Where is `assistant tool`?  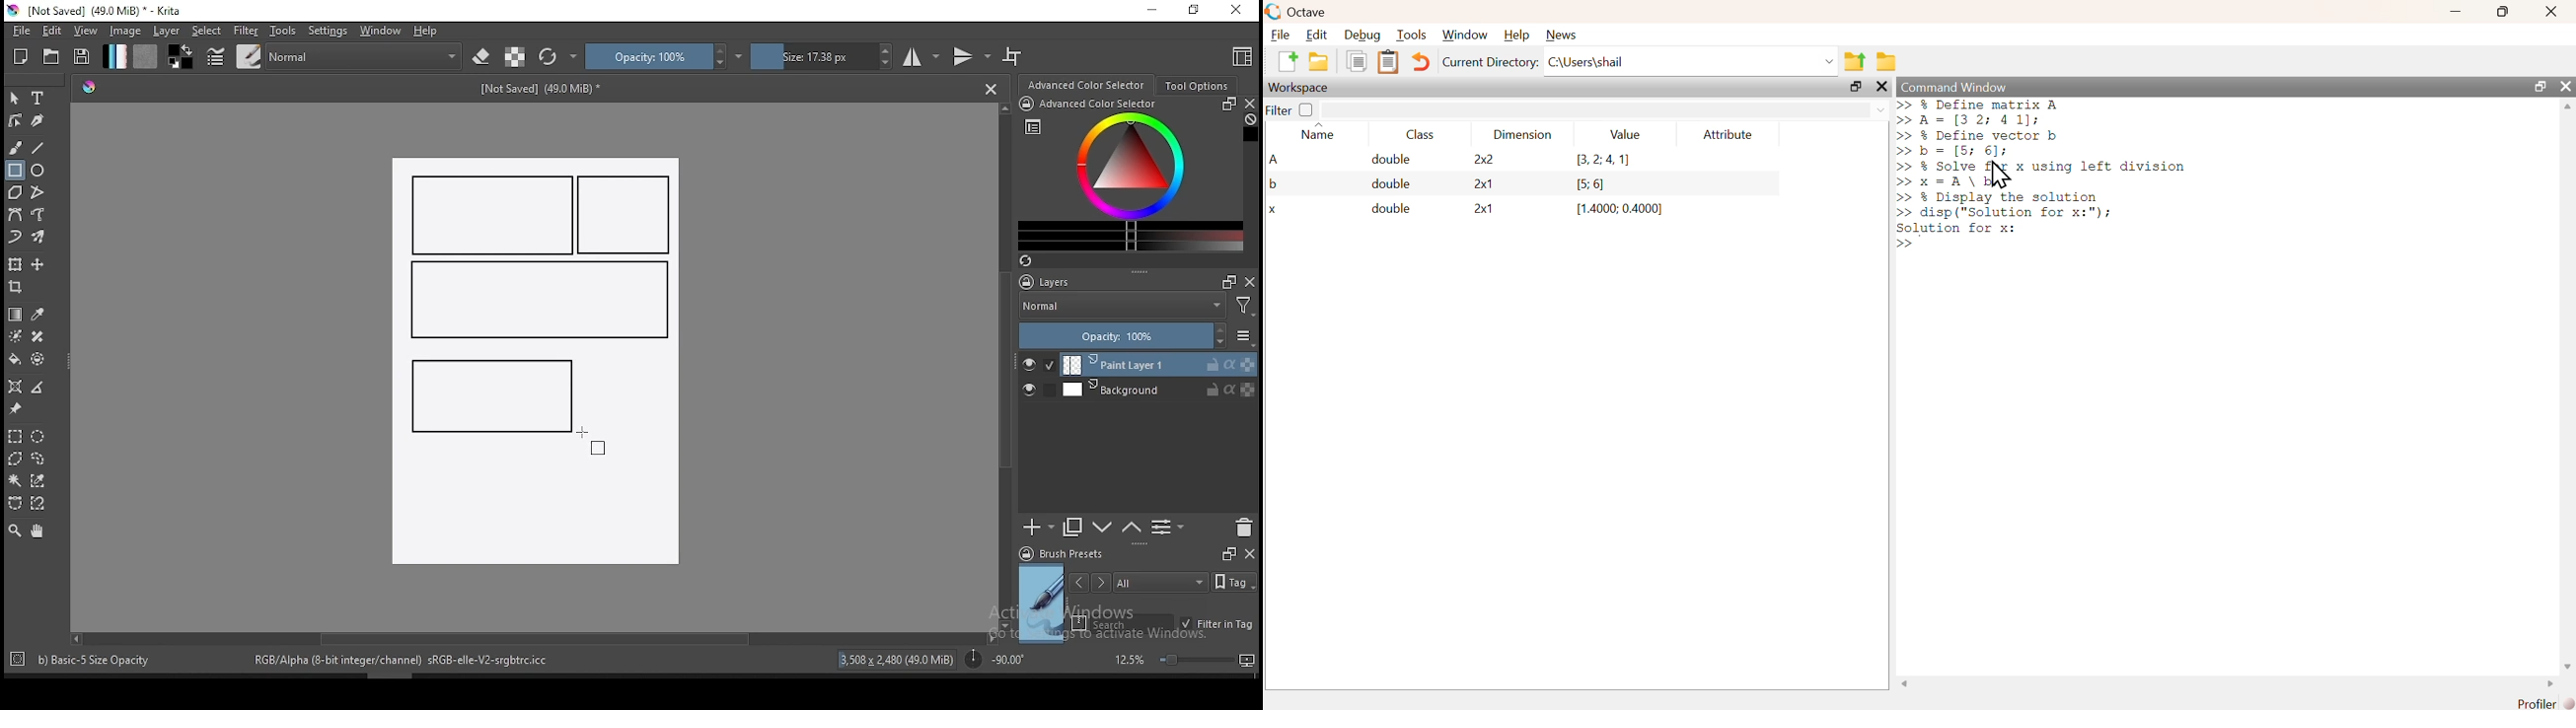 assistant tool is located at coordinates (15, 387).